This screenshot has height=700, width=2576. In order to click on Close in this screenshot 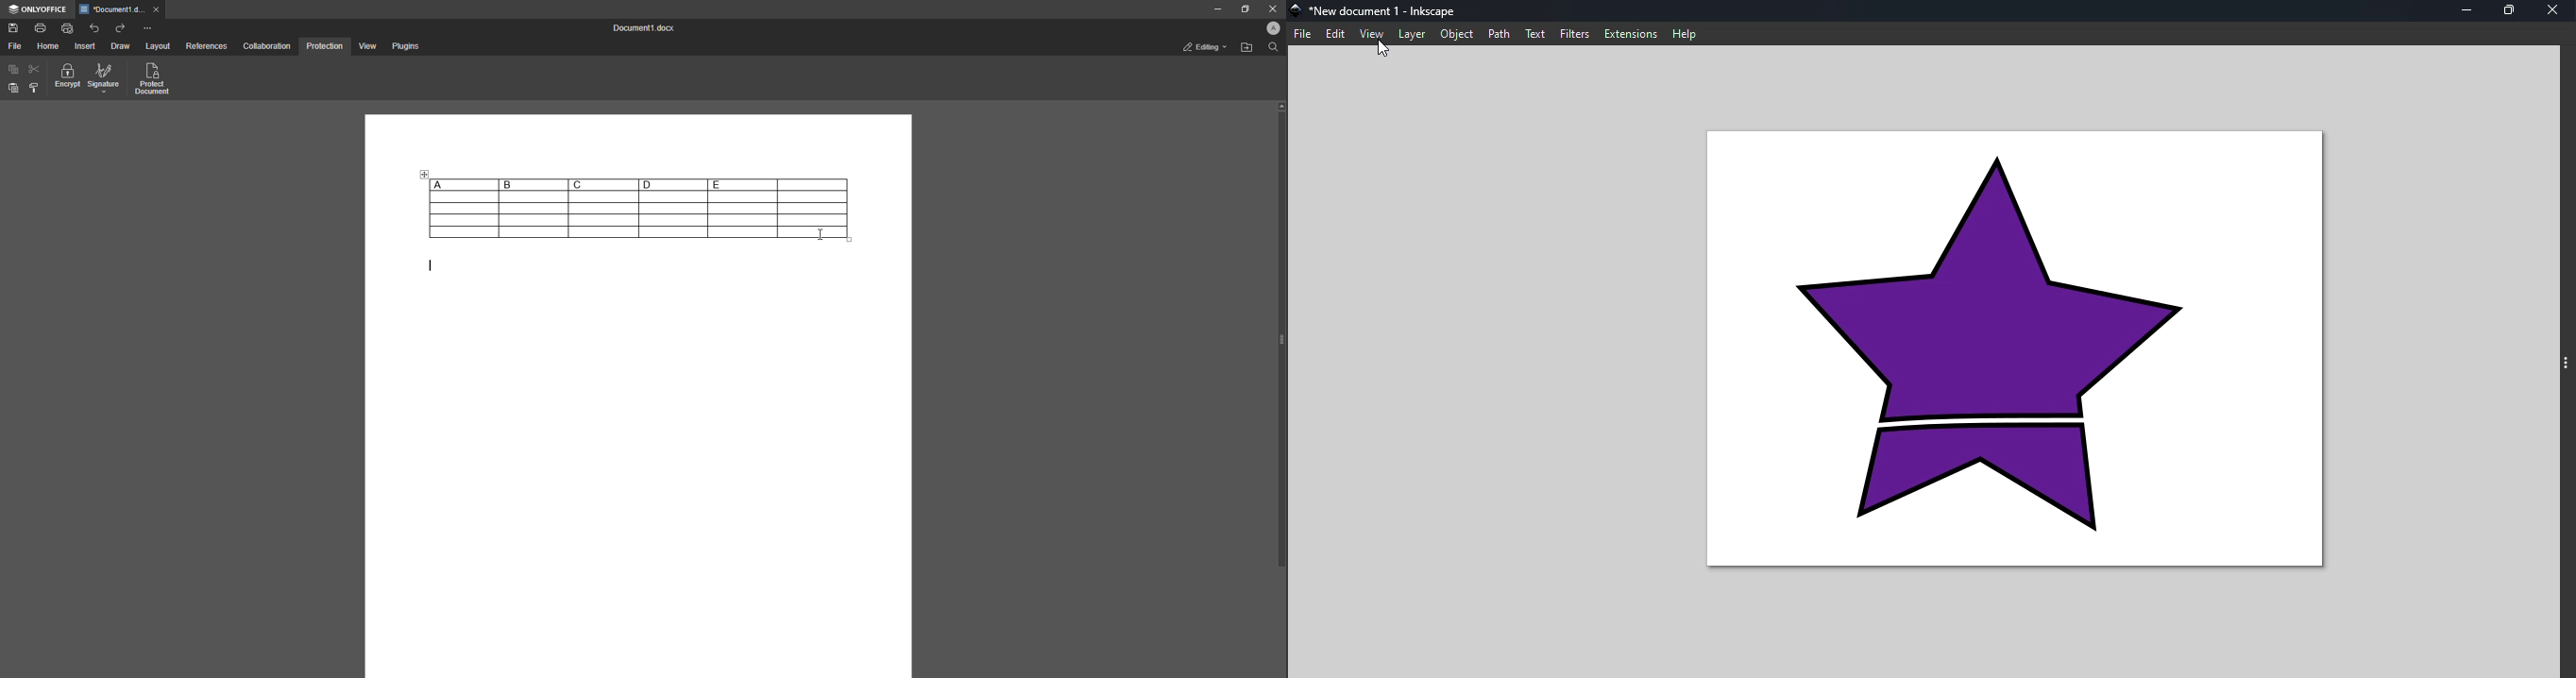, I will do `click(1270, 9)`.